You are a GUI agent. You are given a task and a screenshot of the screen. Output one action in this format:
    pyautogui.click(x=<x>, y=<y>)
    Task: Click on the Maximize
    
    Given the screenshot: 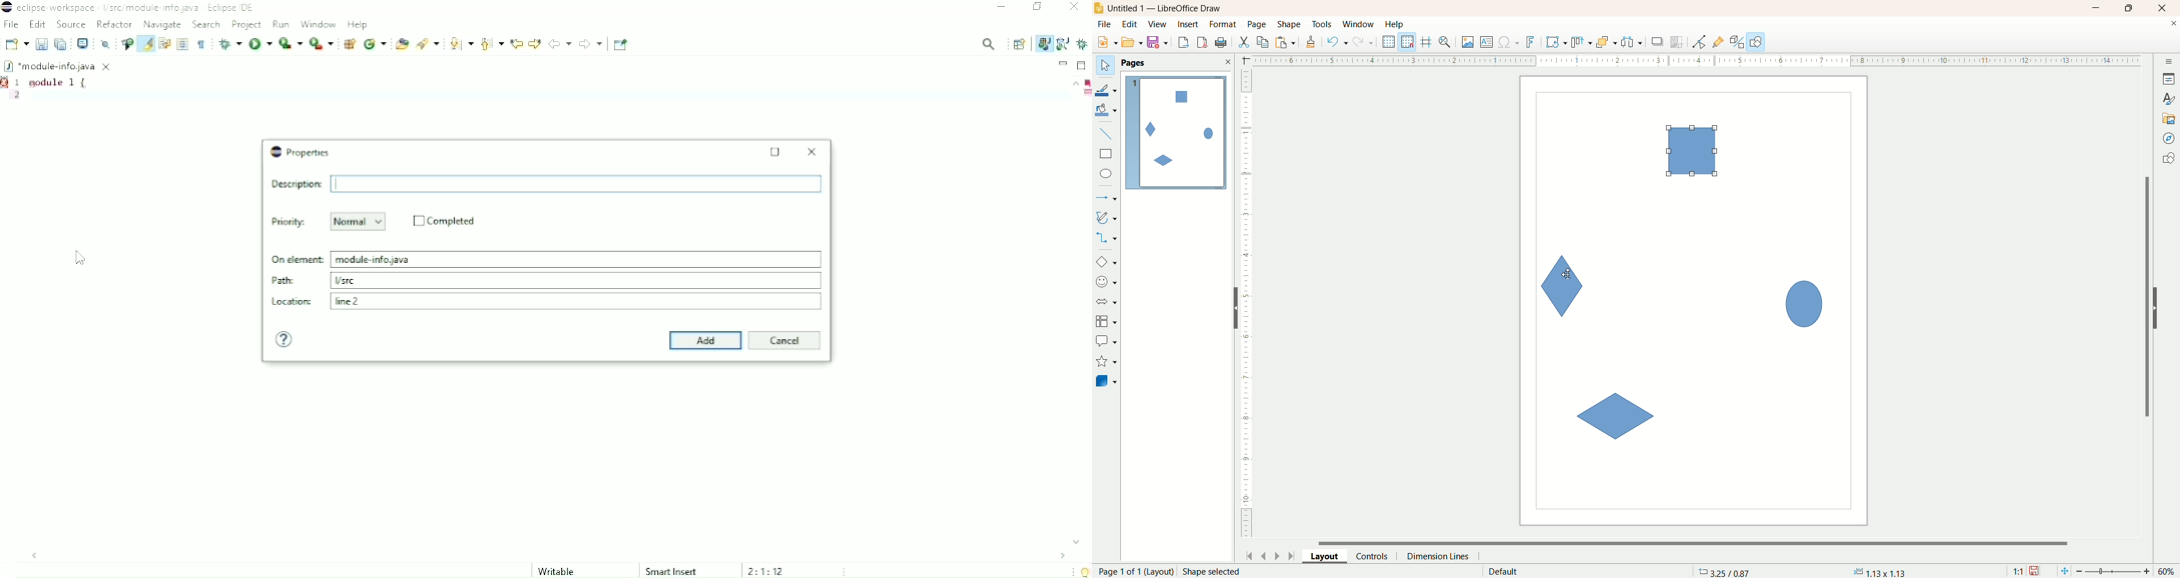 What is the action you would take?
    pyautogui.click(x=1083, y=64)
    